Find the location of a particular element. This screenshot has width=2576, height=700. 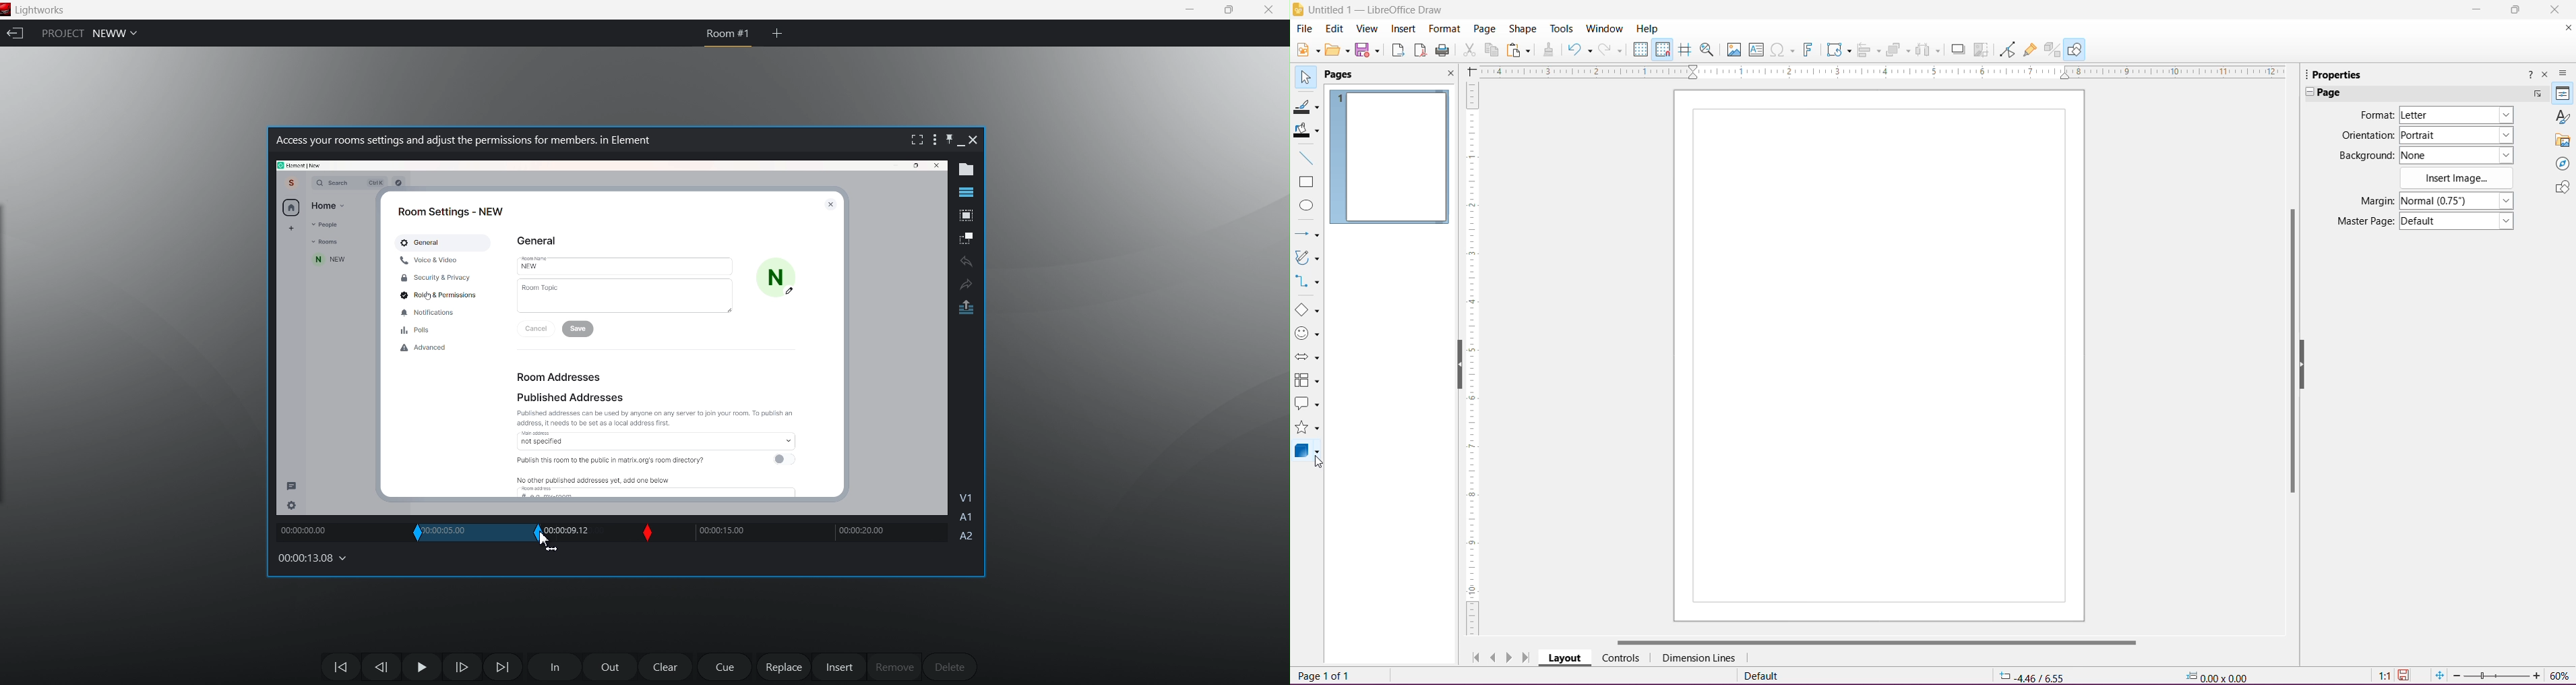

Lightworks is located at coordinates (46, 11).